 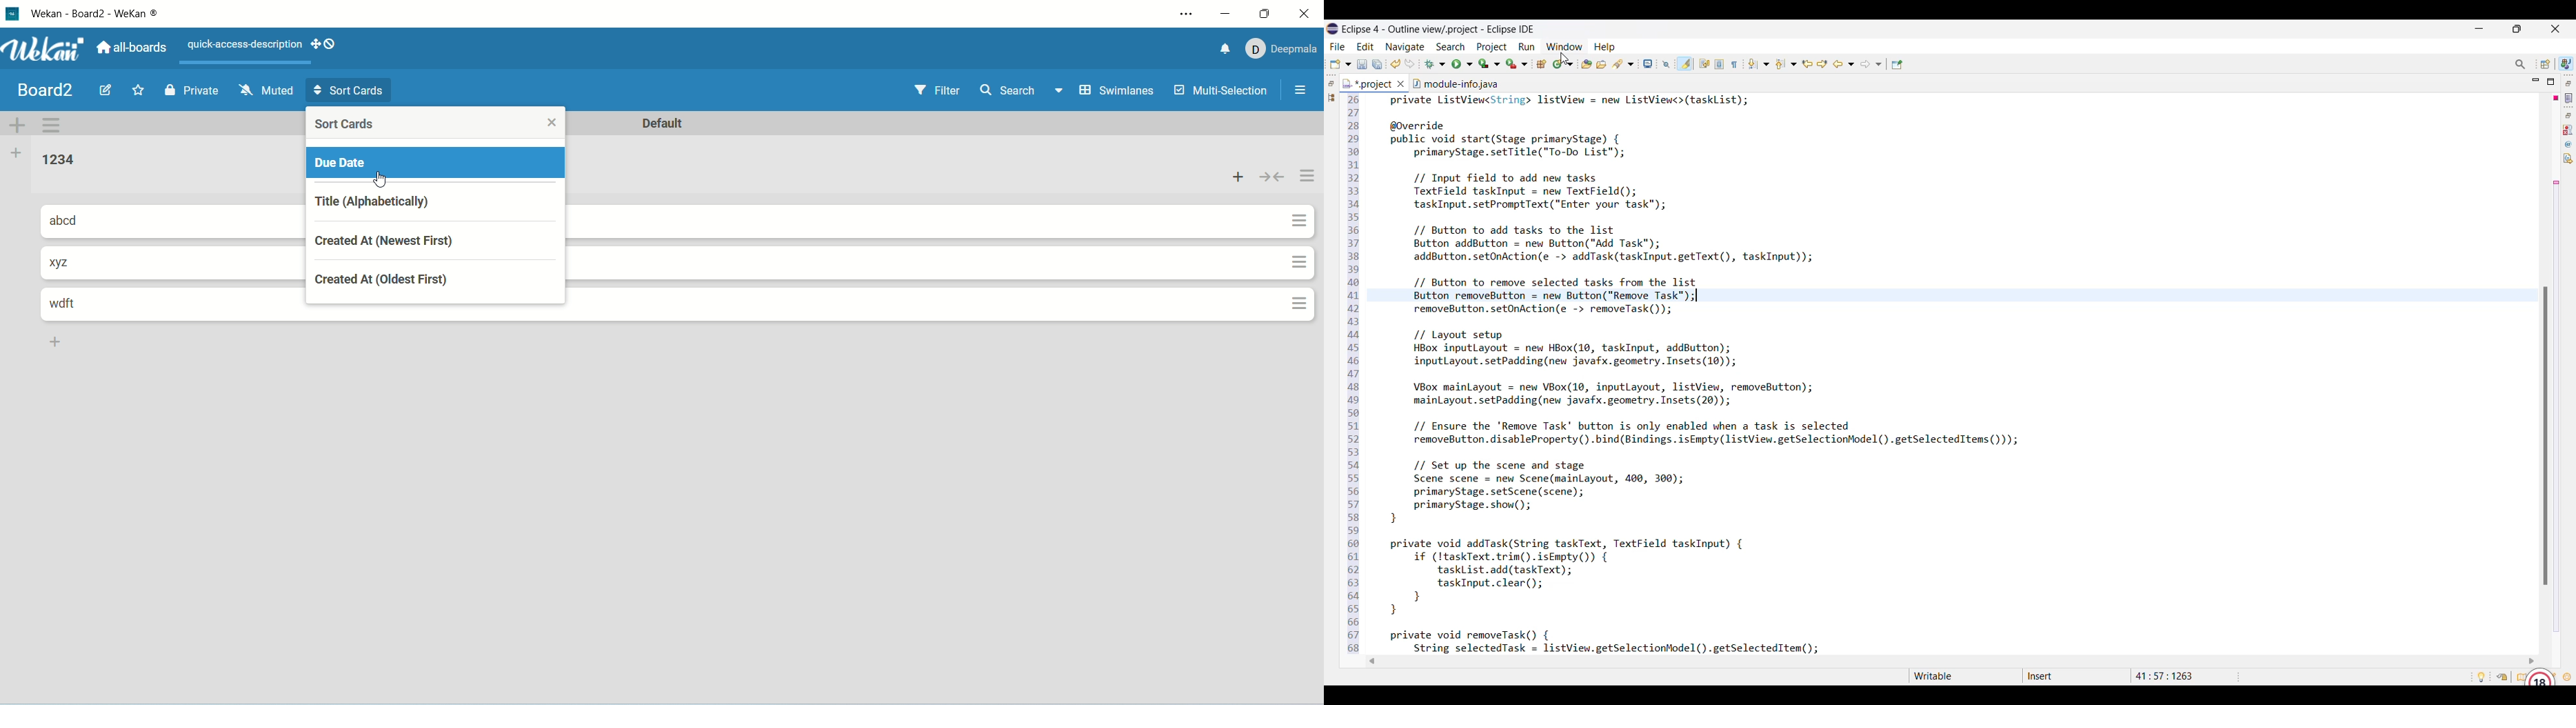 What do you see at coordinates (1021, 92) in the screenshot?
I see `search` at bounding box center [1021, 92].